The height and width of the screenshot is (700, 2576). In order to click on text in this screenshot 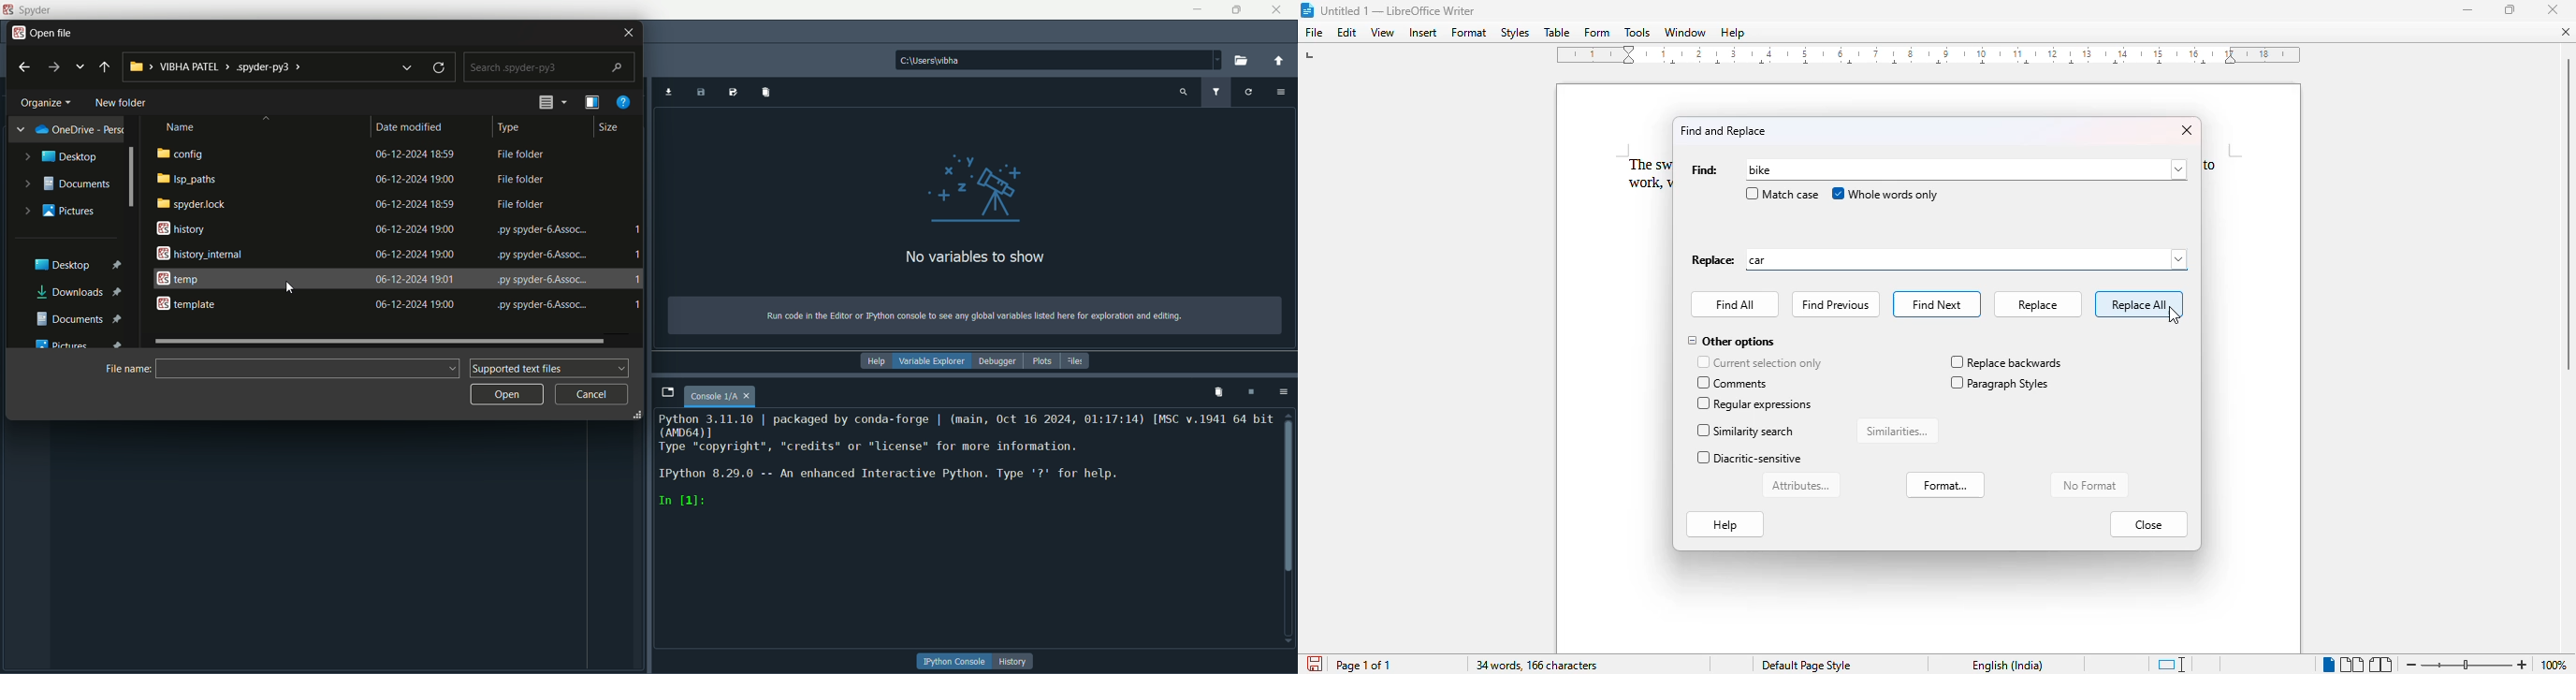, I will do `click(542, 279)`.